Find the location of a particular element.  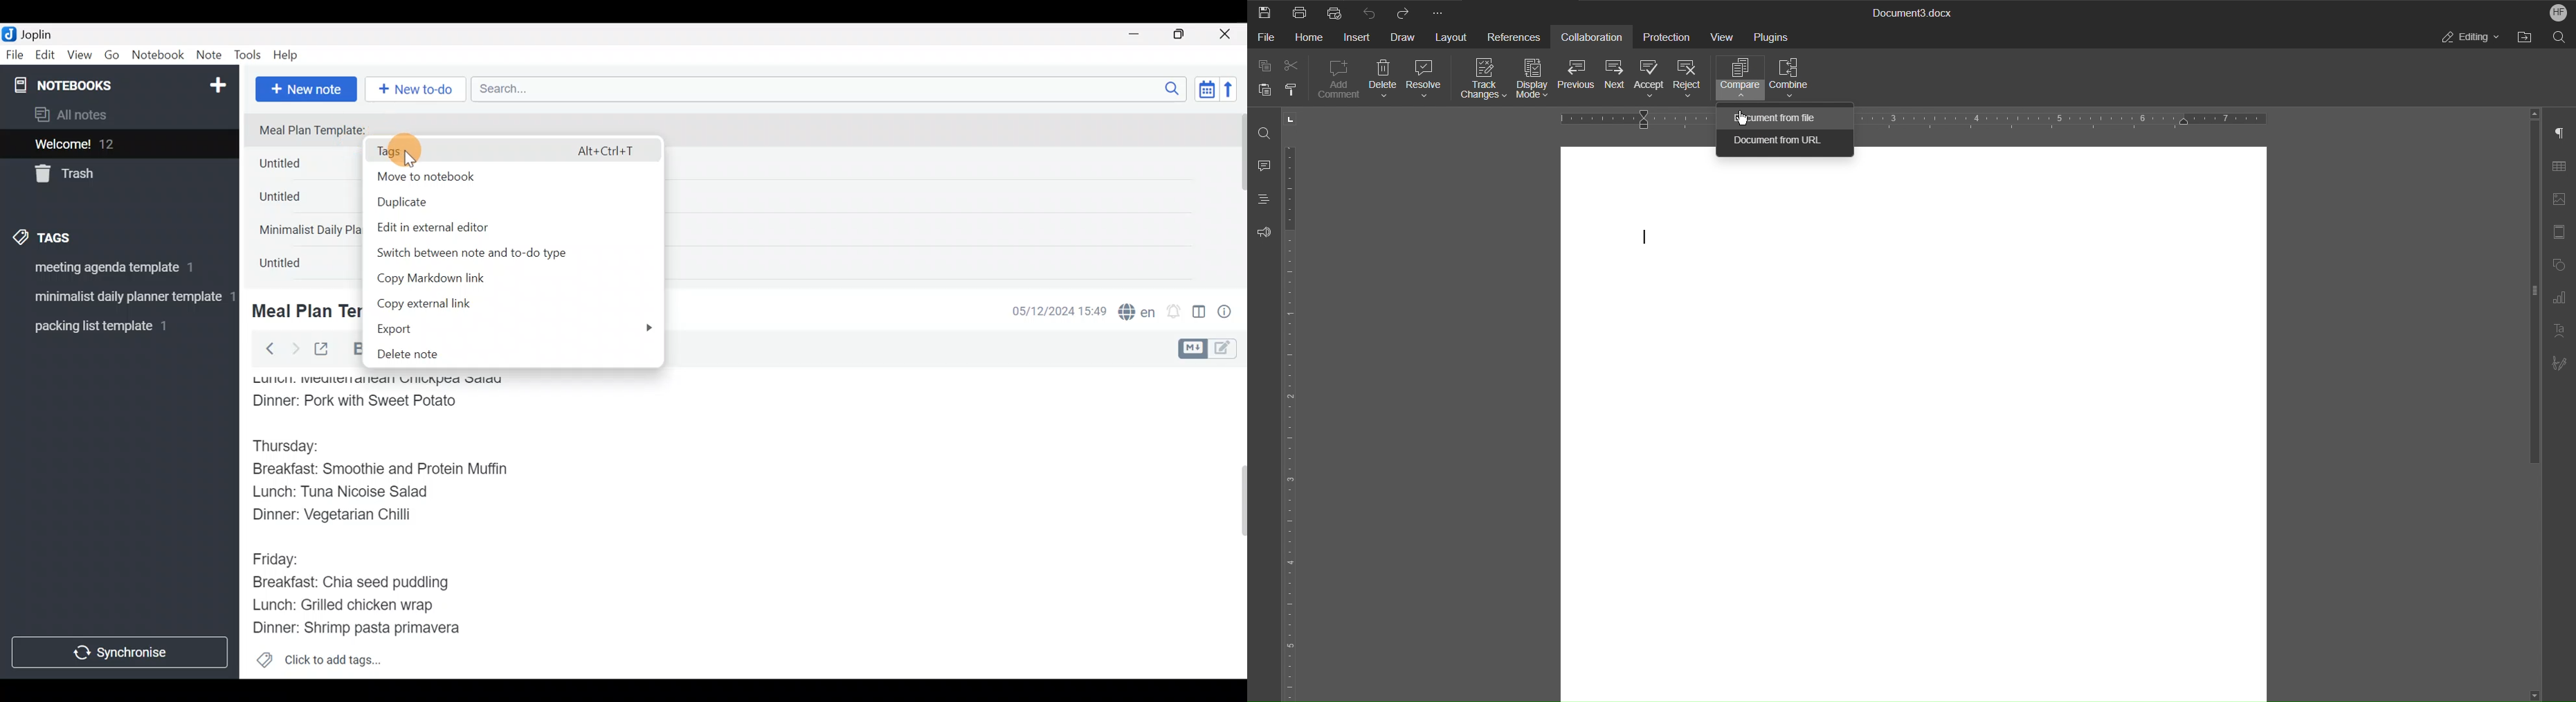

Notebook is located at coordinates (159, 55).